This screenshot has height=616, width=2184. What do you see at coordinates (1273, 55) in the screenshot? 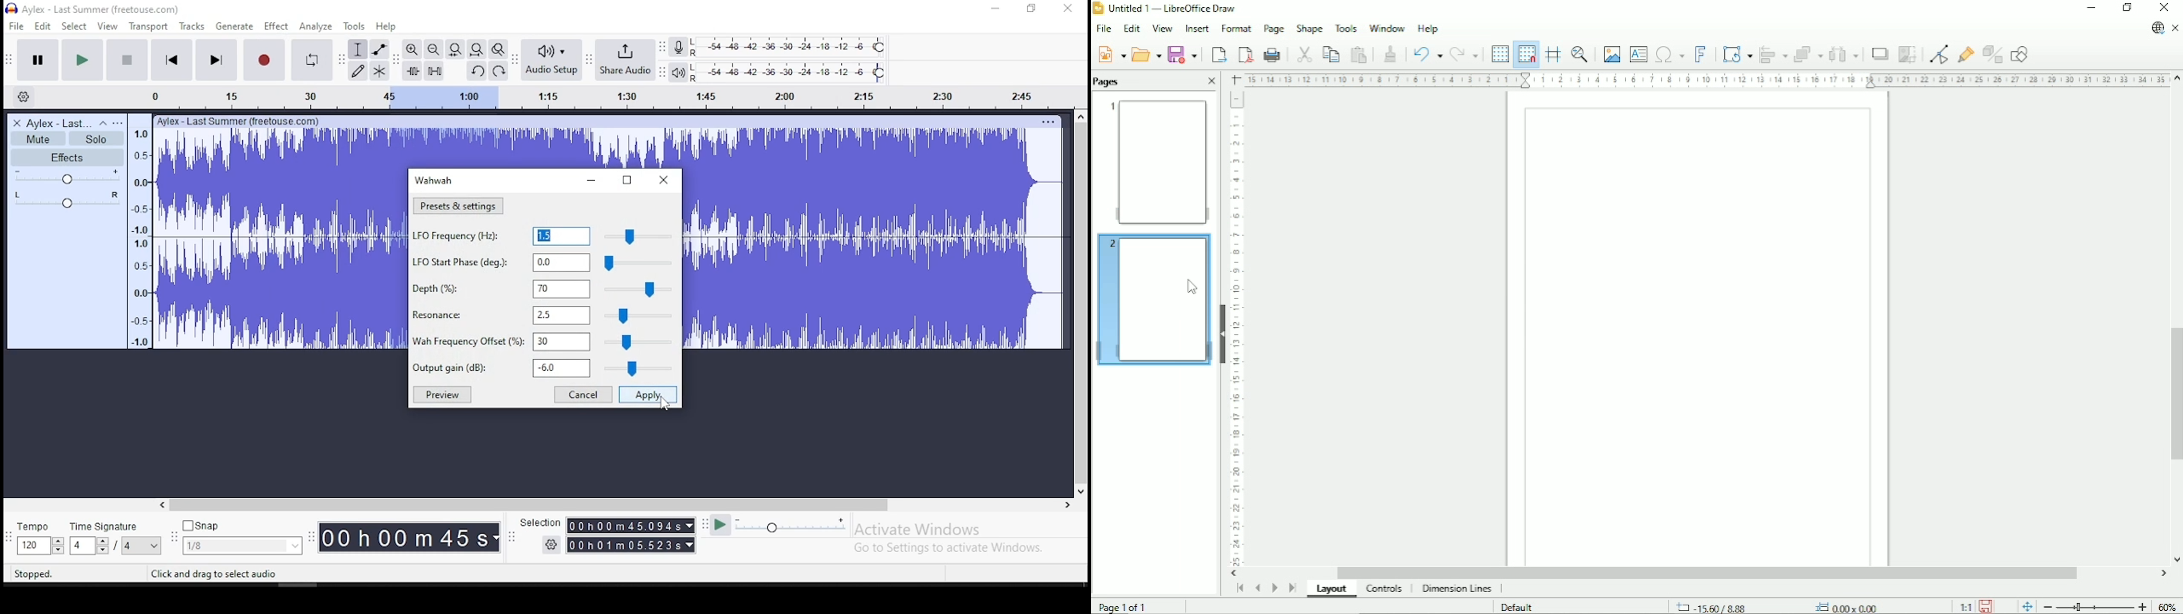
I see `Print` at bounding box center [1273, 55].